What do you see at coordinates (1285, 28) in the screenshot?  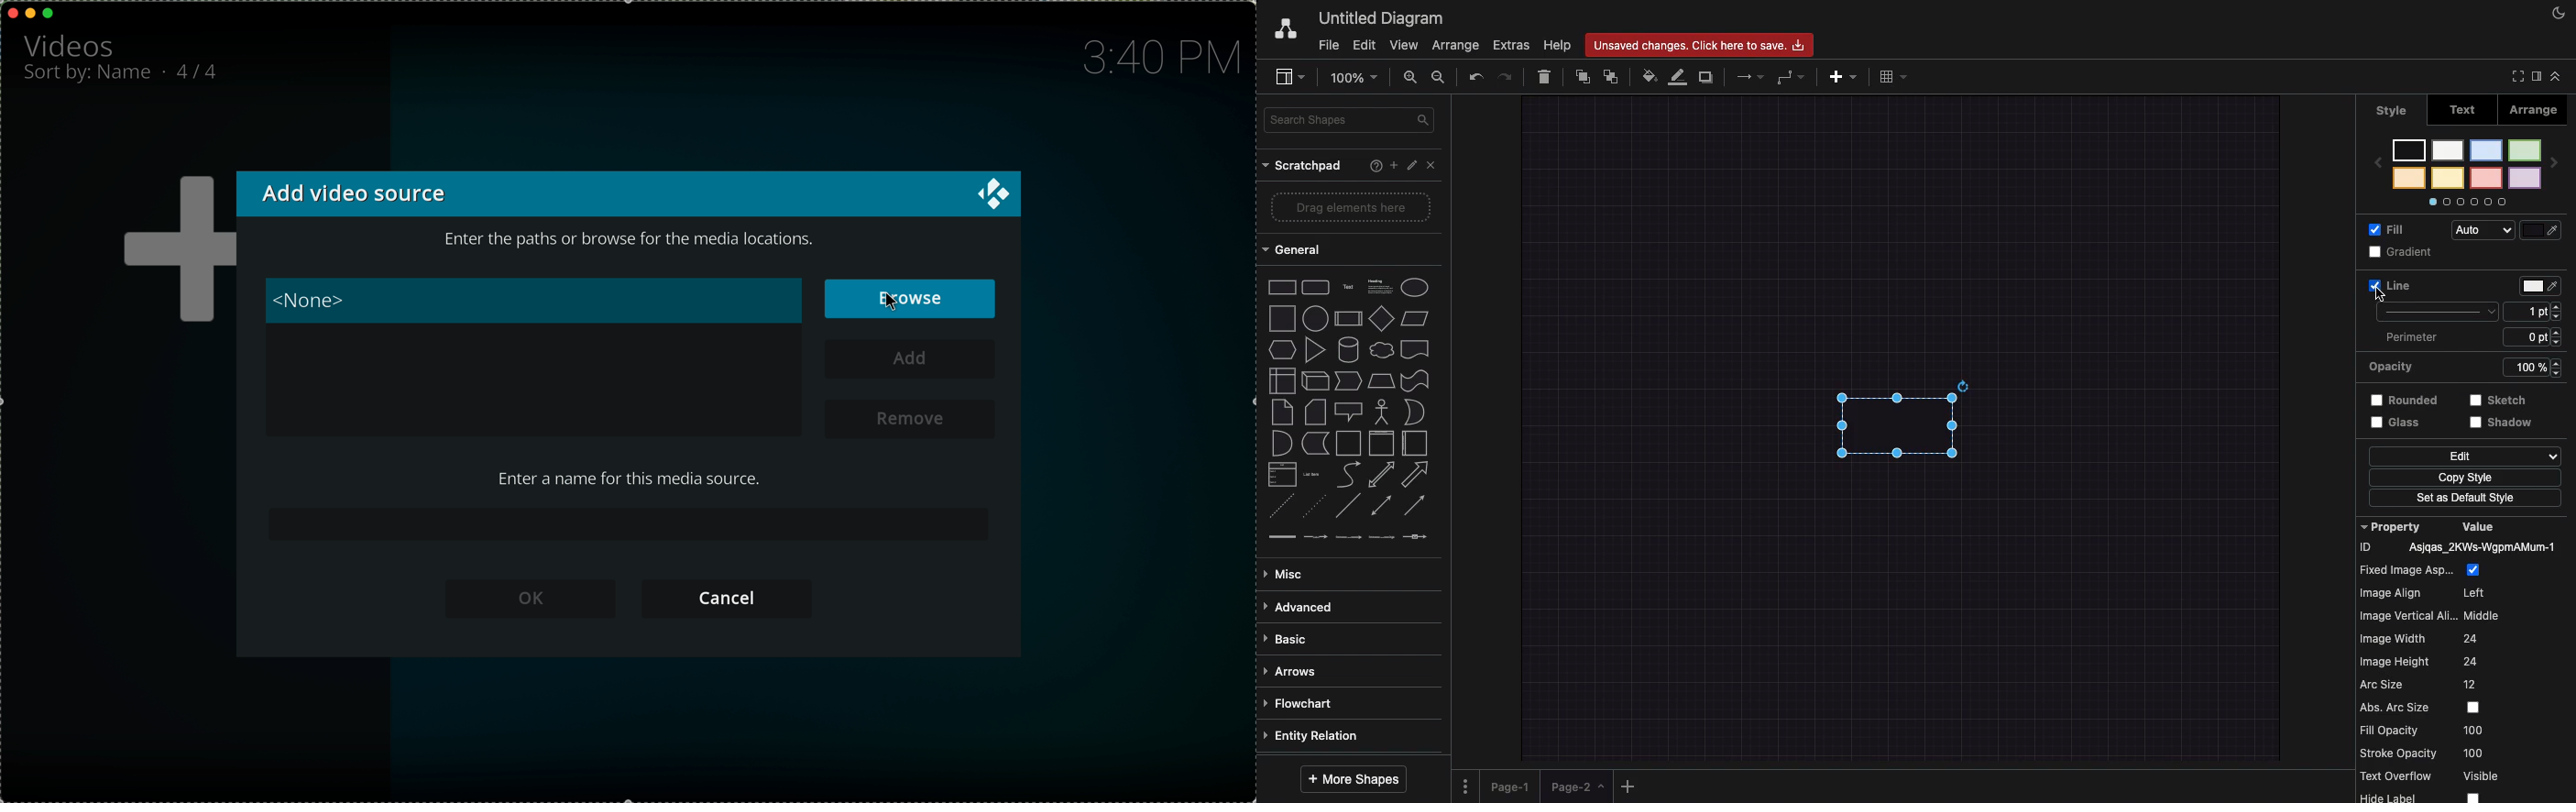 I see `Draw.io` at bounding box center [1285, 28].